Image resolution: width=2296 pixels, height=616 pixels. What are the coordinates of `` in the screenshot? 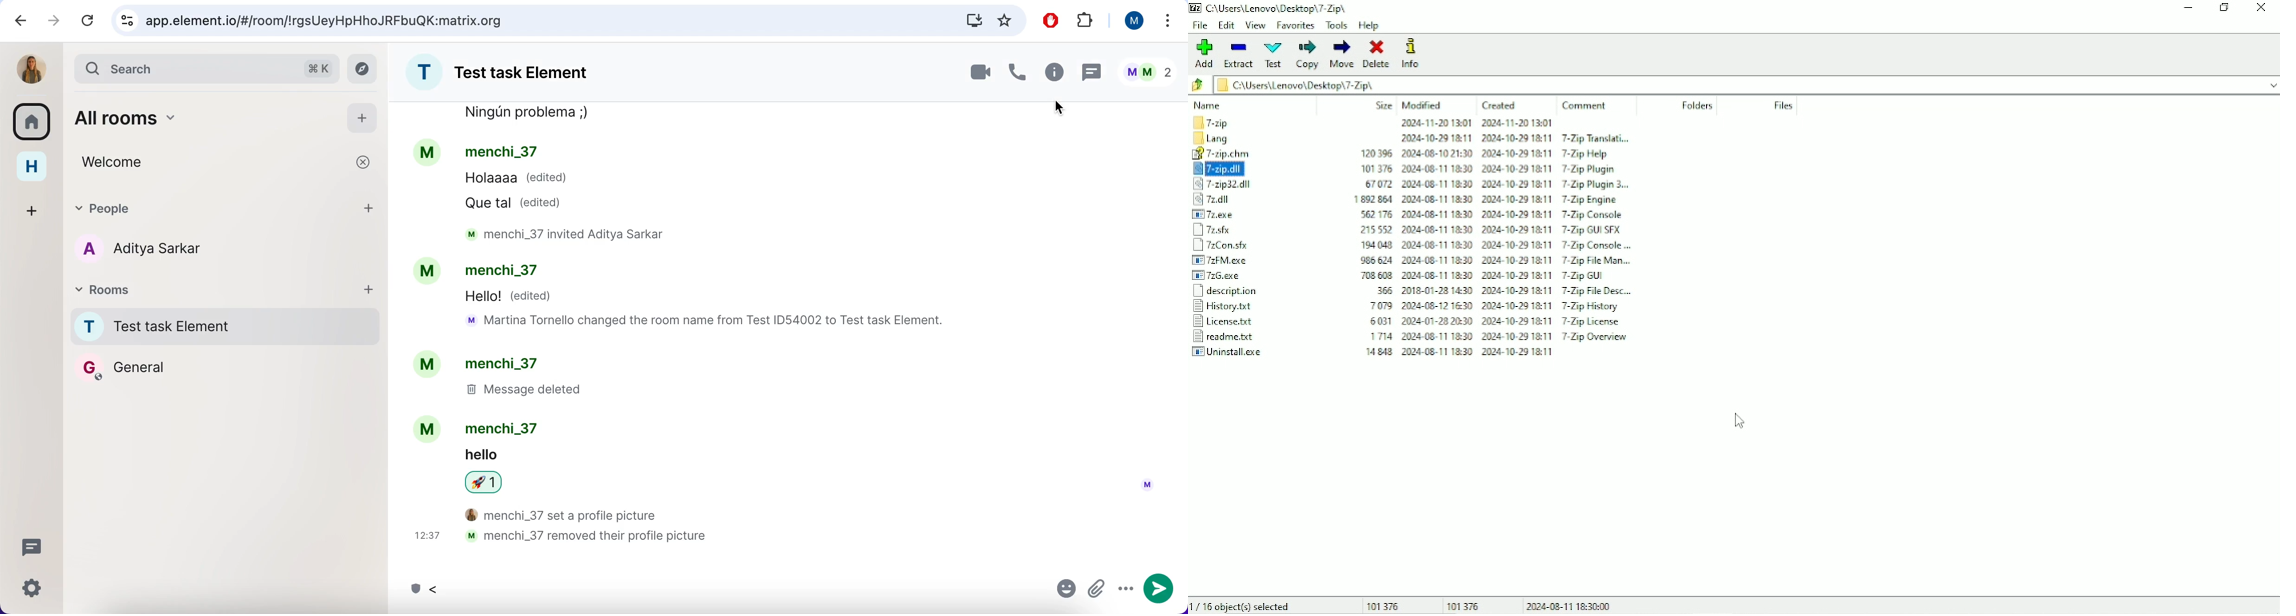 It's located at (1496, 124).